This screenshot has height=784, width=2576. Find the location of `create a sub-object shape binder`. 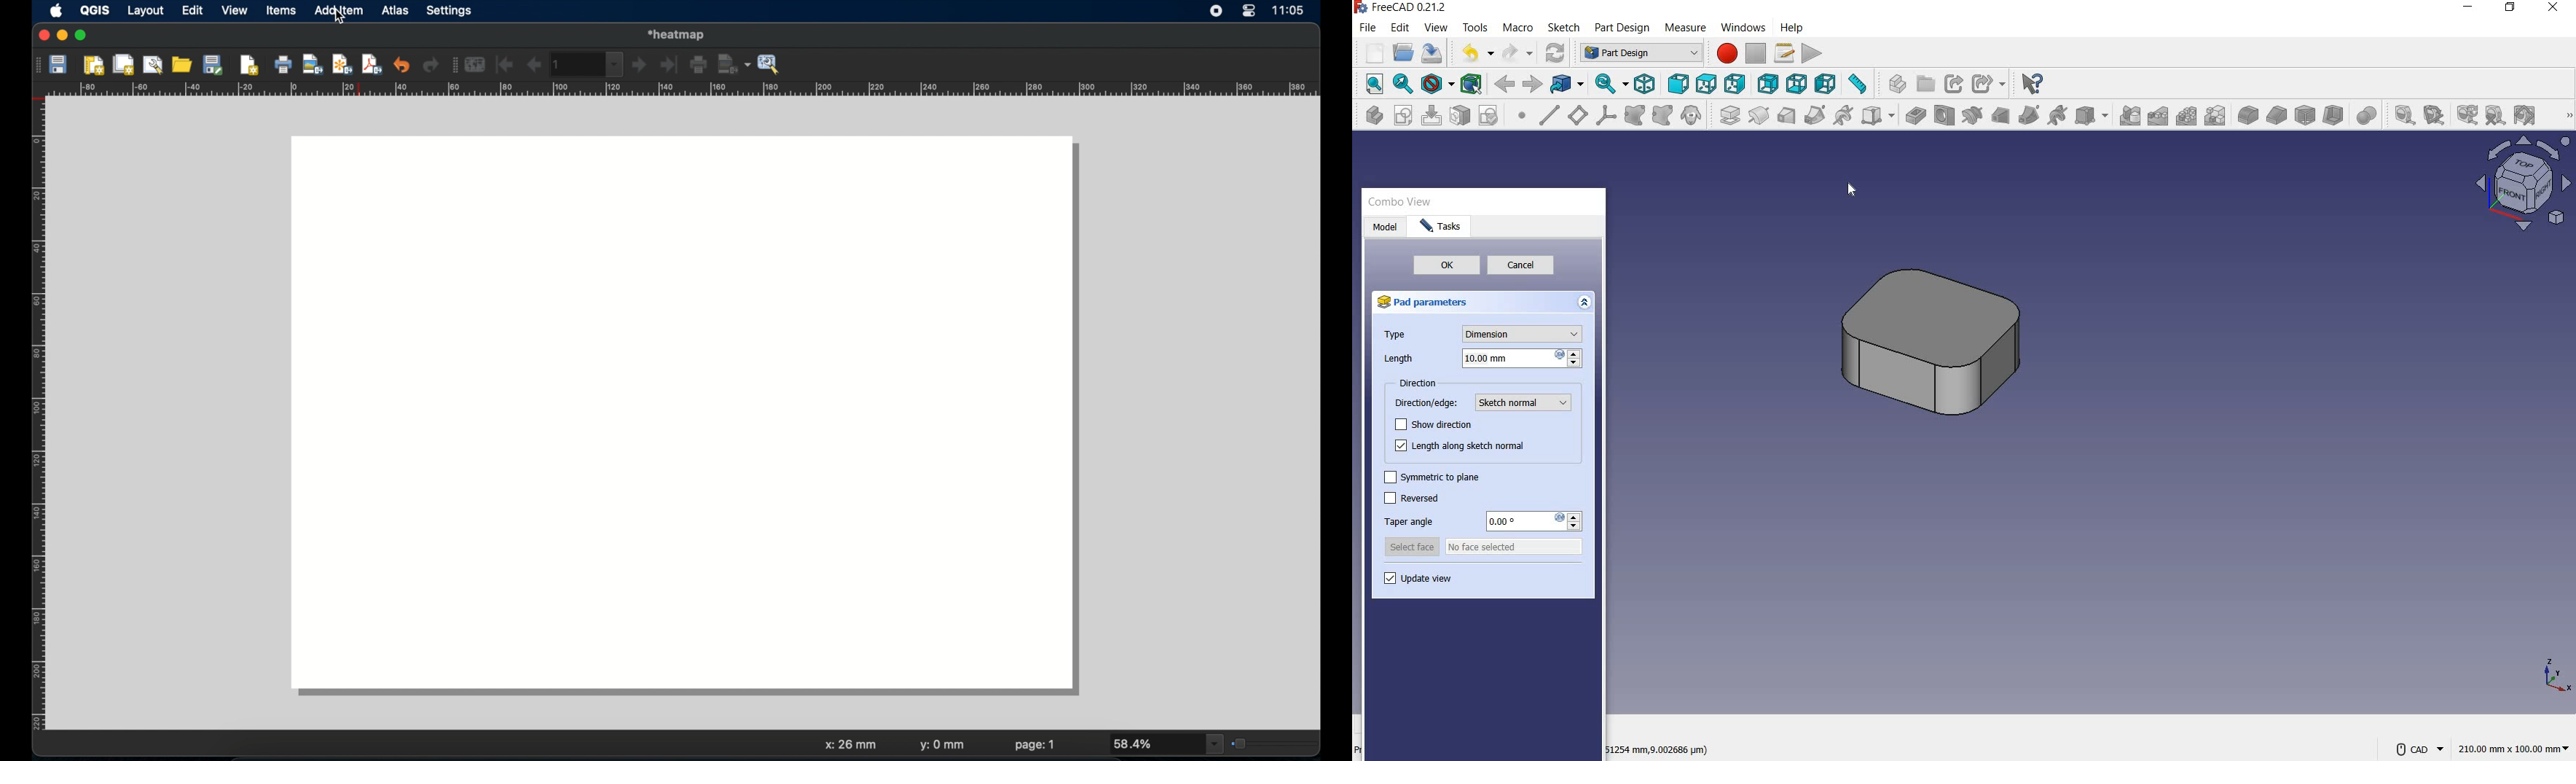

create a sub-object shape binder is located at coordinates (1662, 117).